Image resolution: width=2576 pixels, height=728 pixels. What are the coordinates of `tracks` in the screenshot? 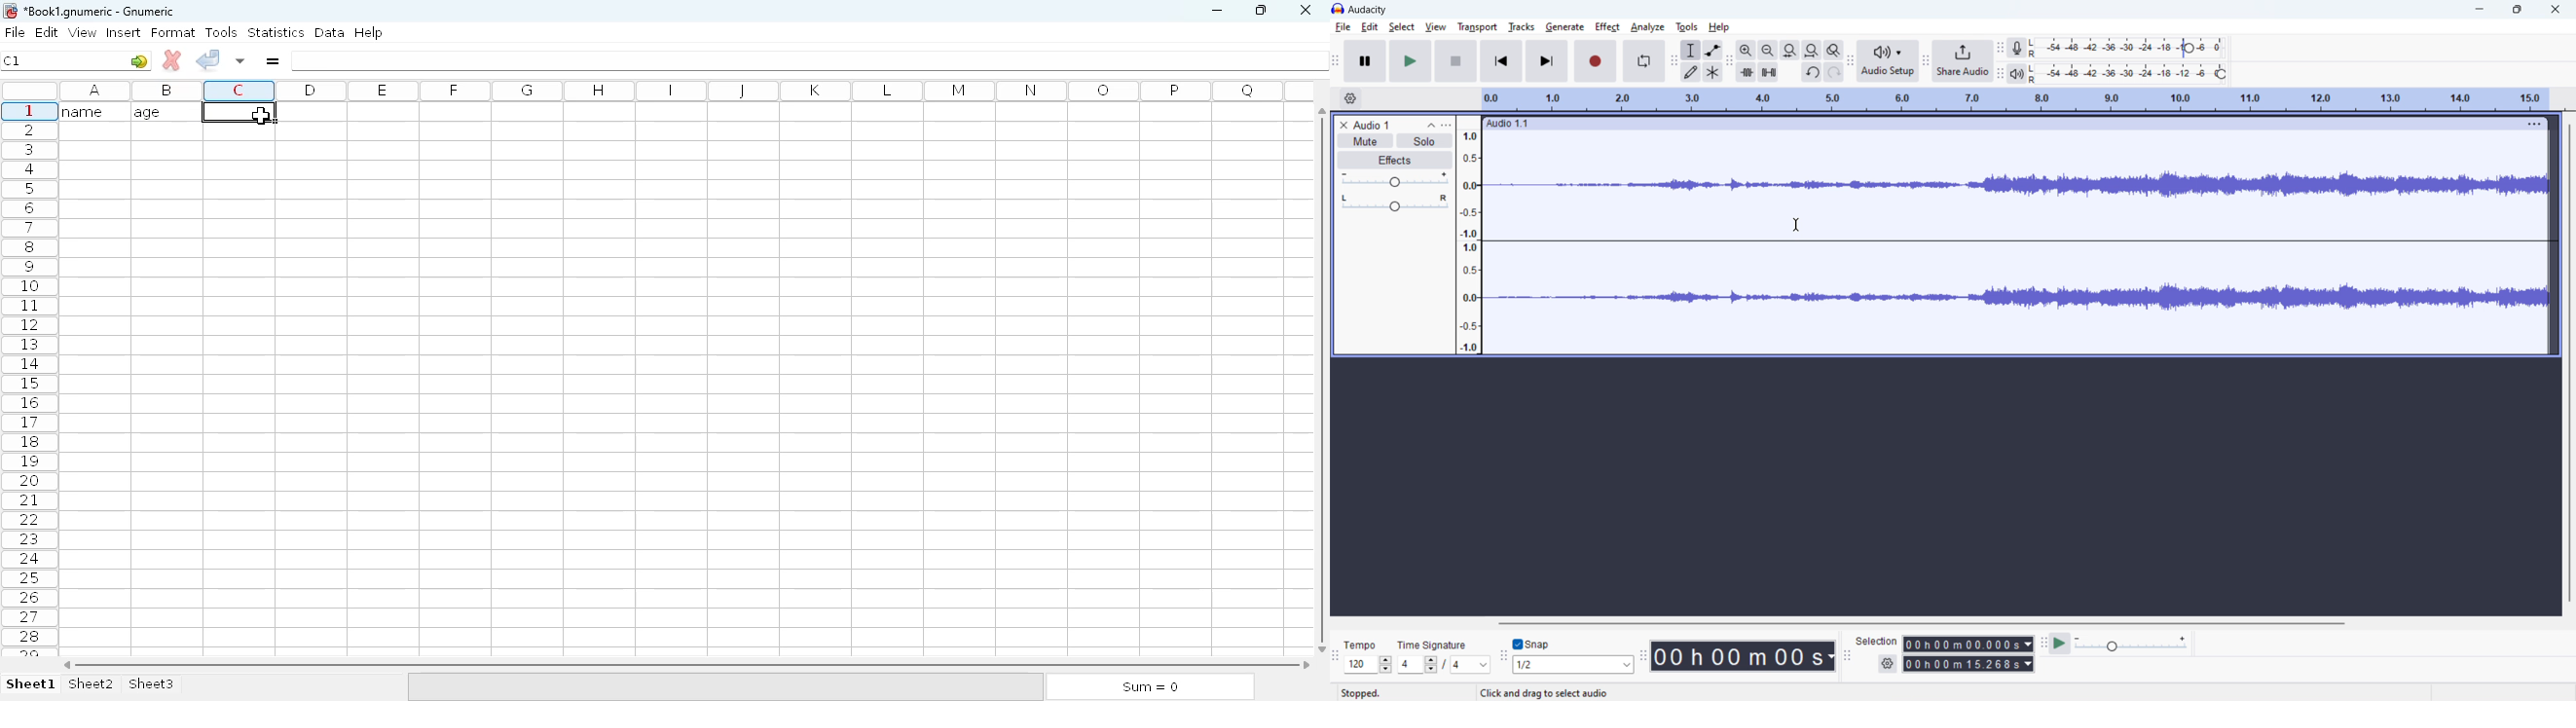 It's located at (1521, 27).